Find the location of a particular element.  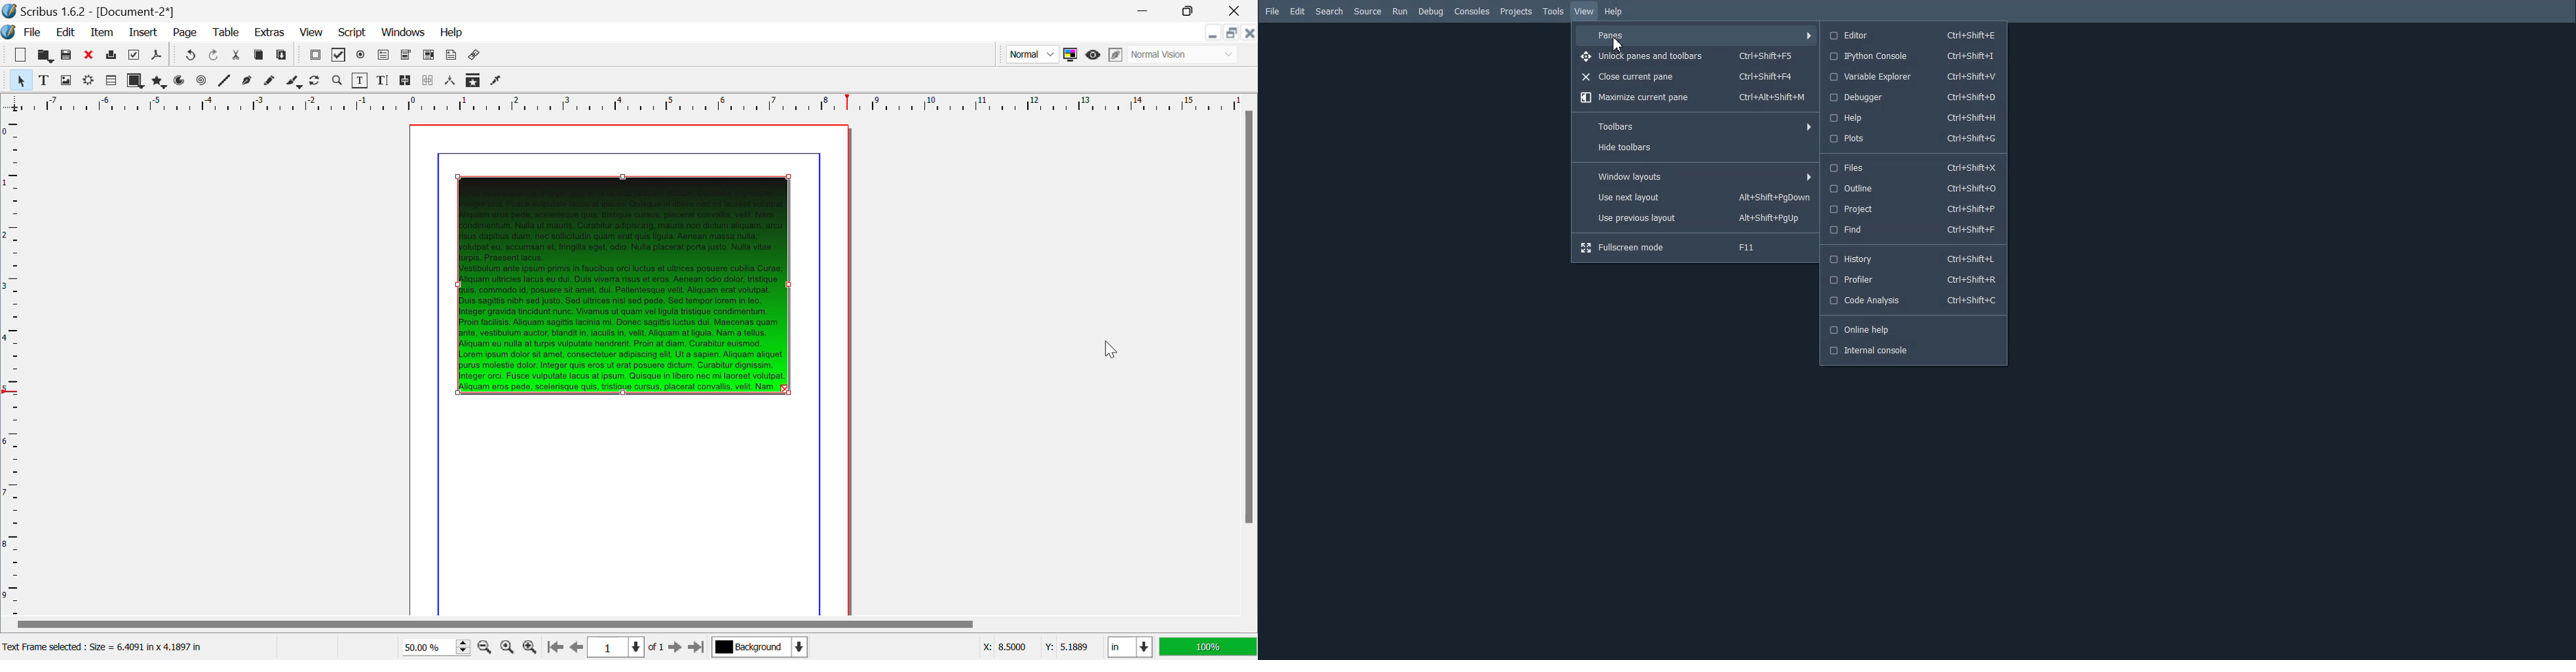

Measurement Units is located at coordinates (1131, 648).